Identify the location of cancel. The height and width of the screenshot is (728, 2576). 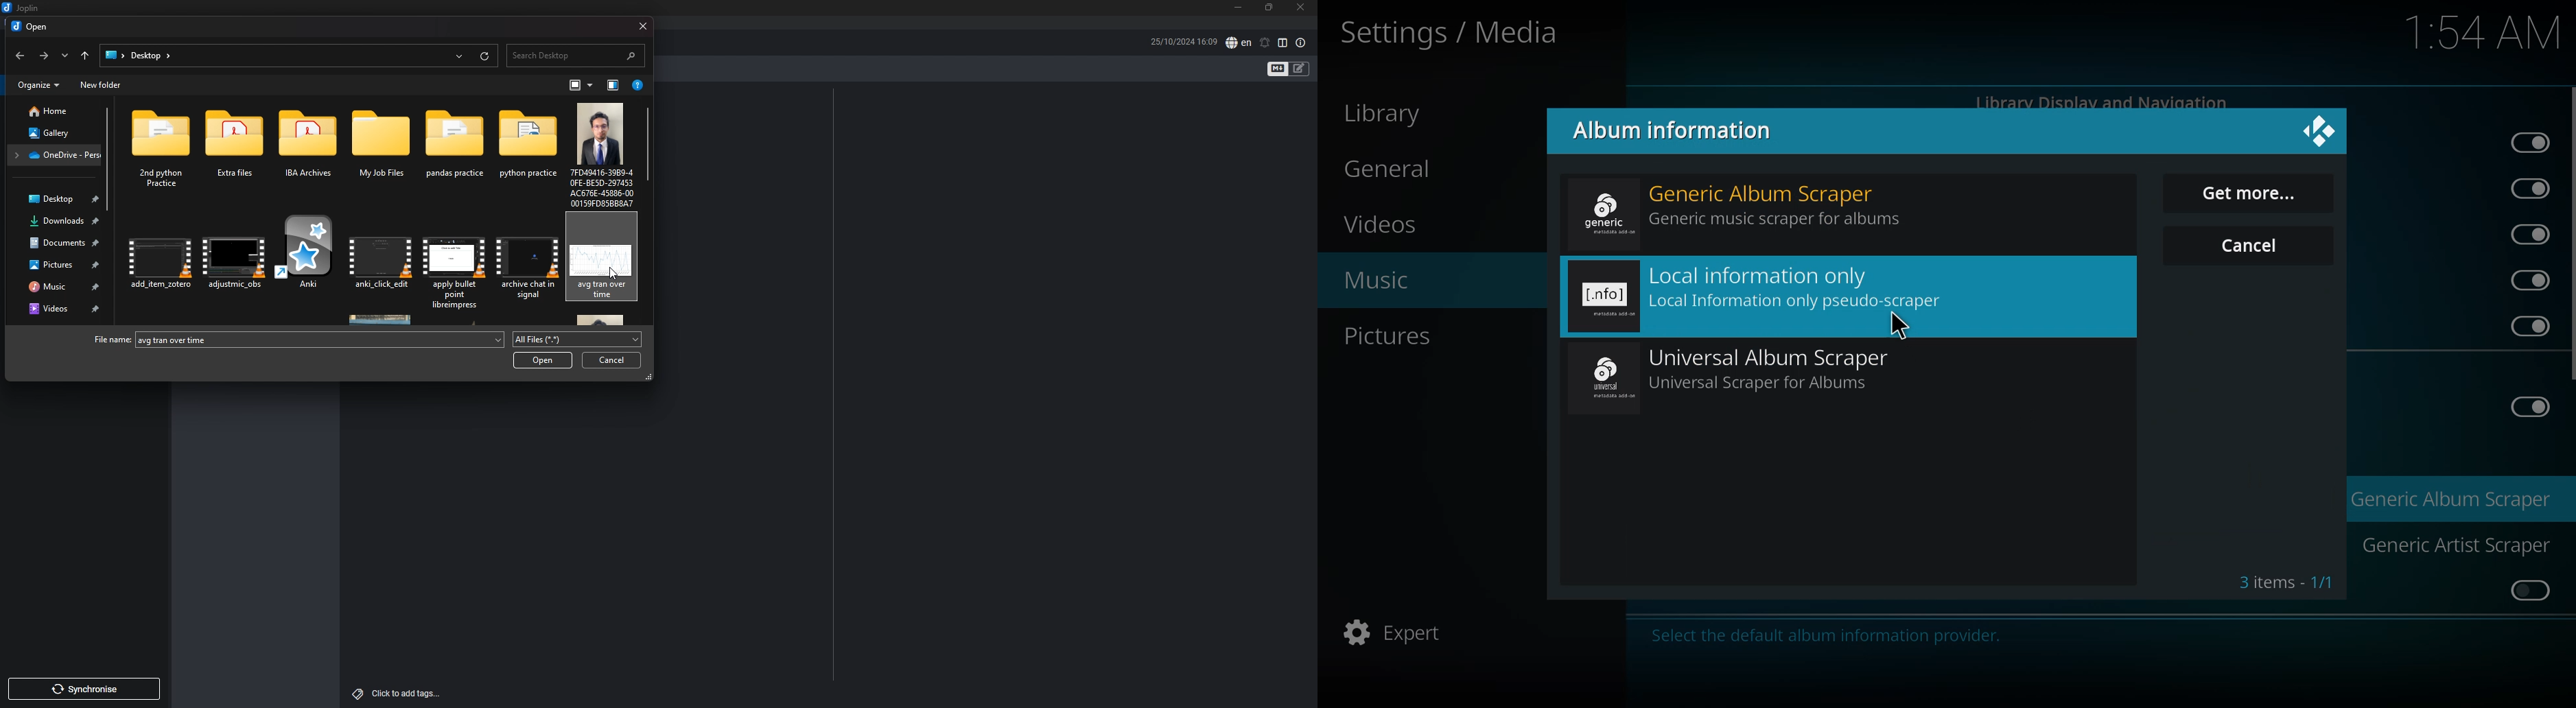
(611, 359).